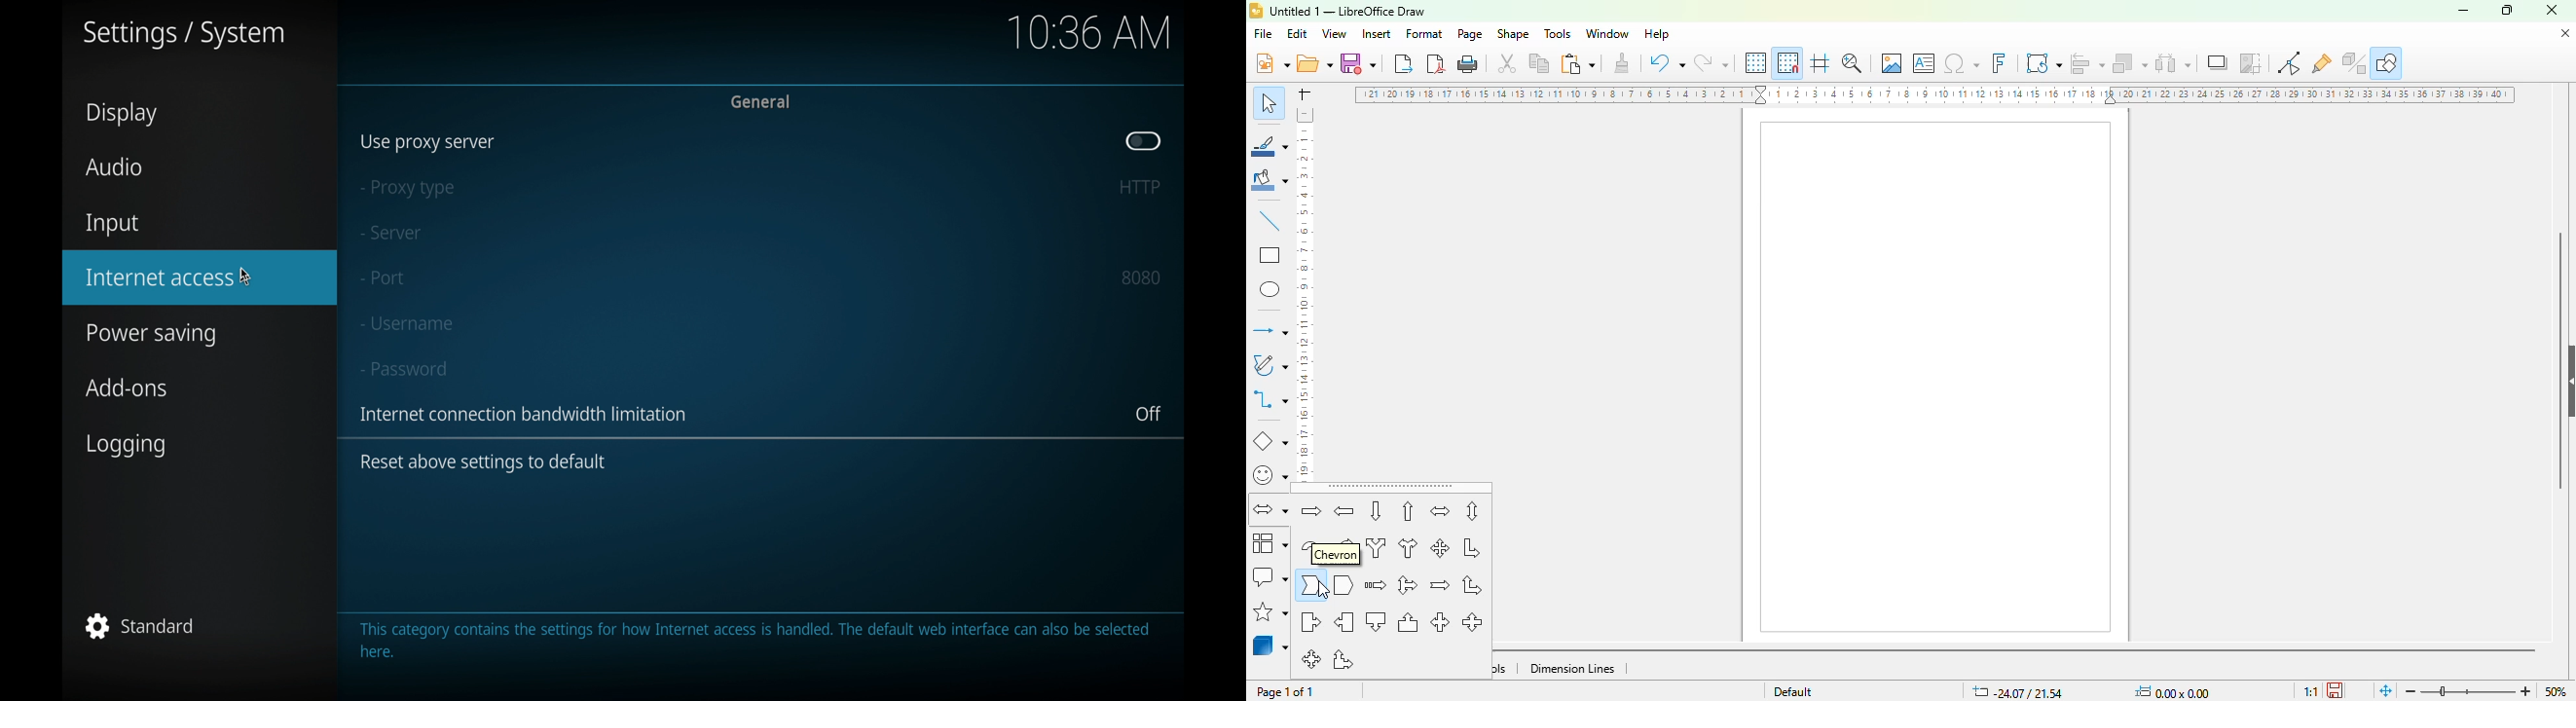  What do you see at coordinates (1142, 277) in the screenshot?
I see `8080` at bounding box center [1142, 277].